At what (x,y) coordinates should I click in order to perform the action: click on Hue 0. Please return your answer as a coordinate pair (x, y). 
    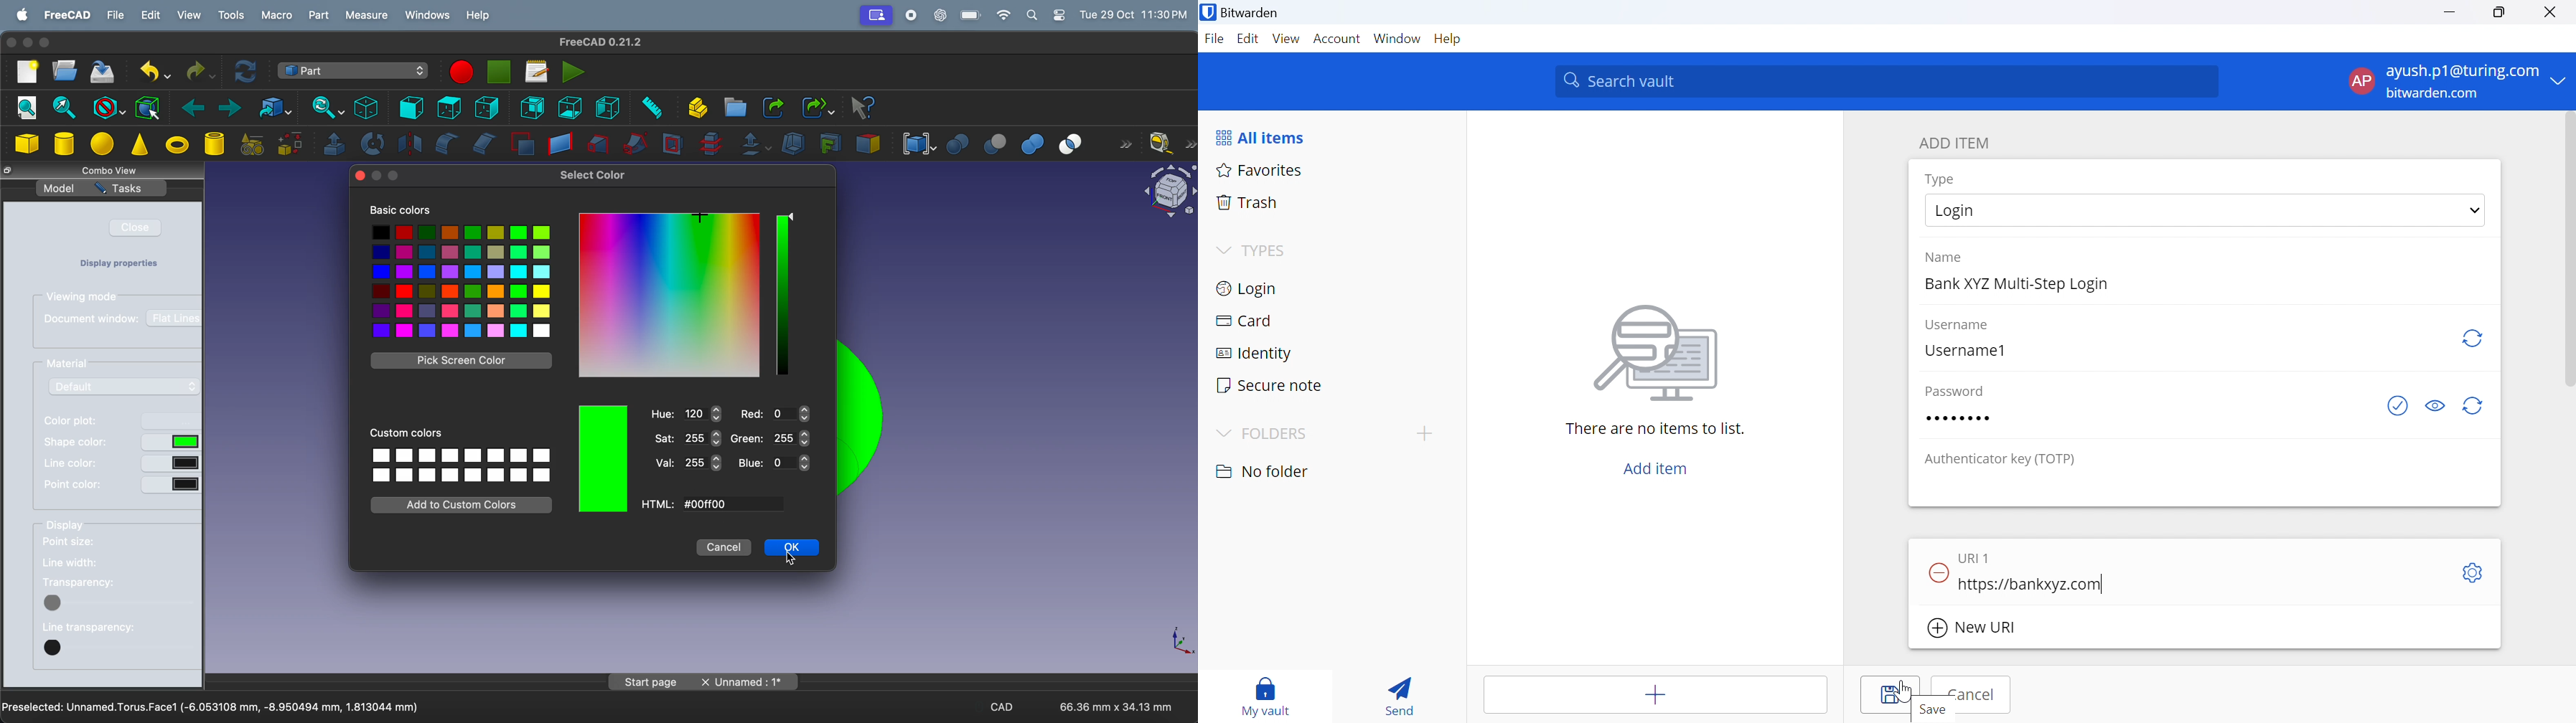
    Looking at the image, I should click on (688, 415).